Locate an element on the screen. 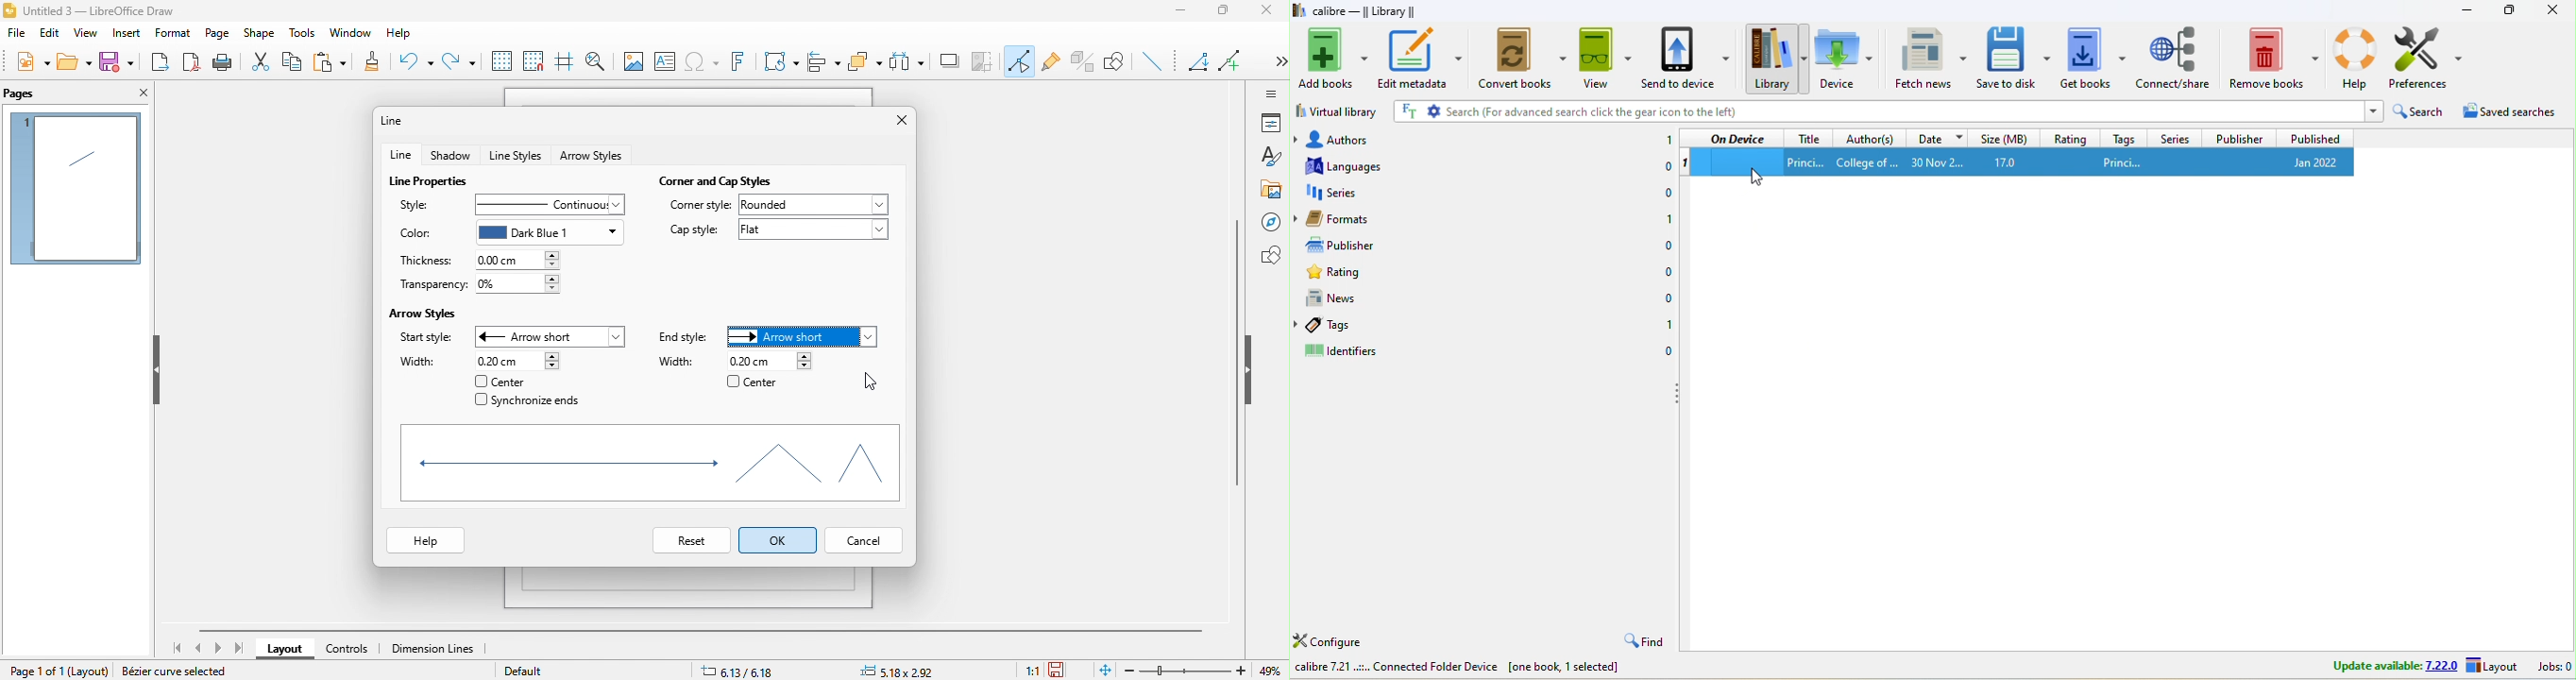 The image size is (2576, 700). add books is located at coordinates (1333, 58).